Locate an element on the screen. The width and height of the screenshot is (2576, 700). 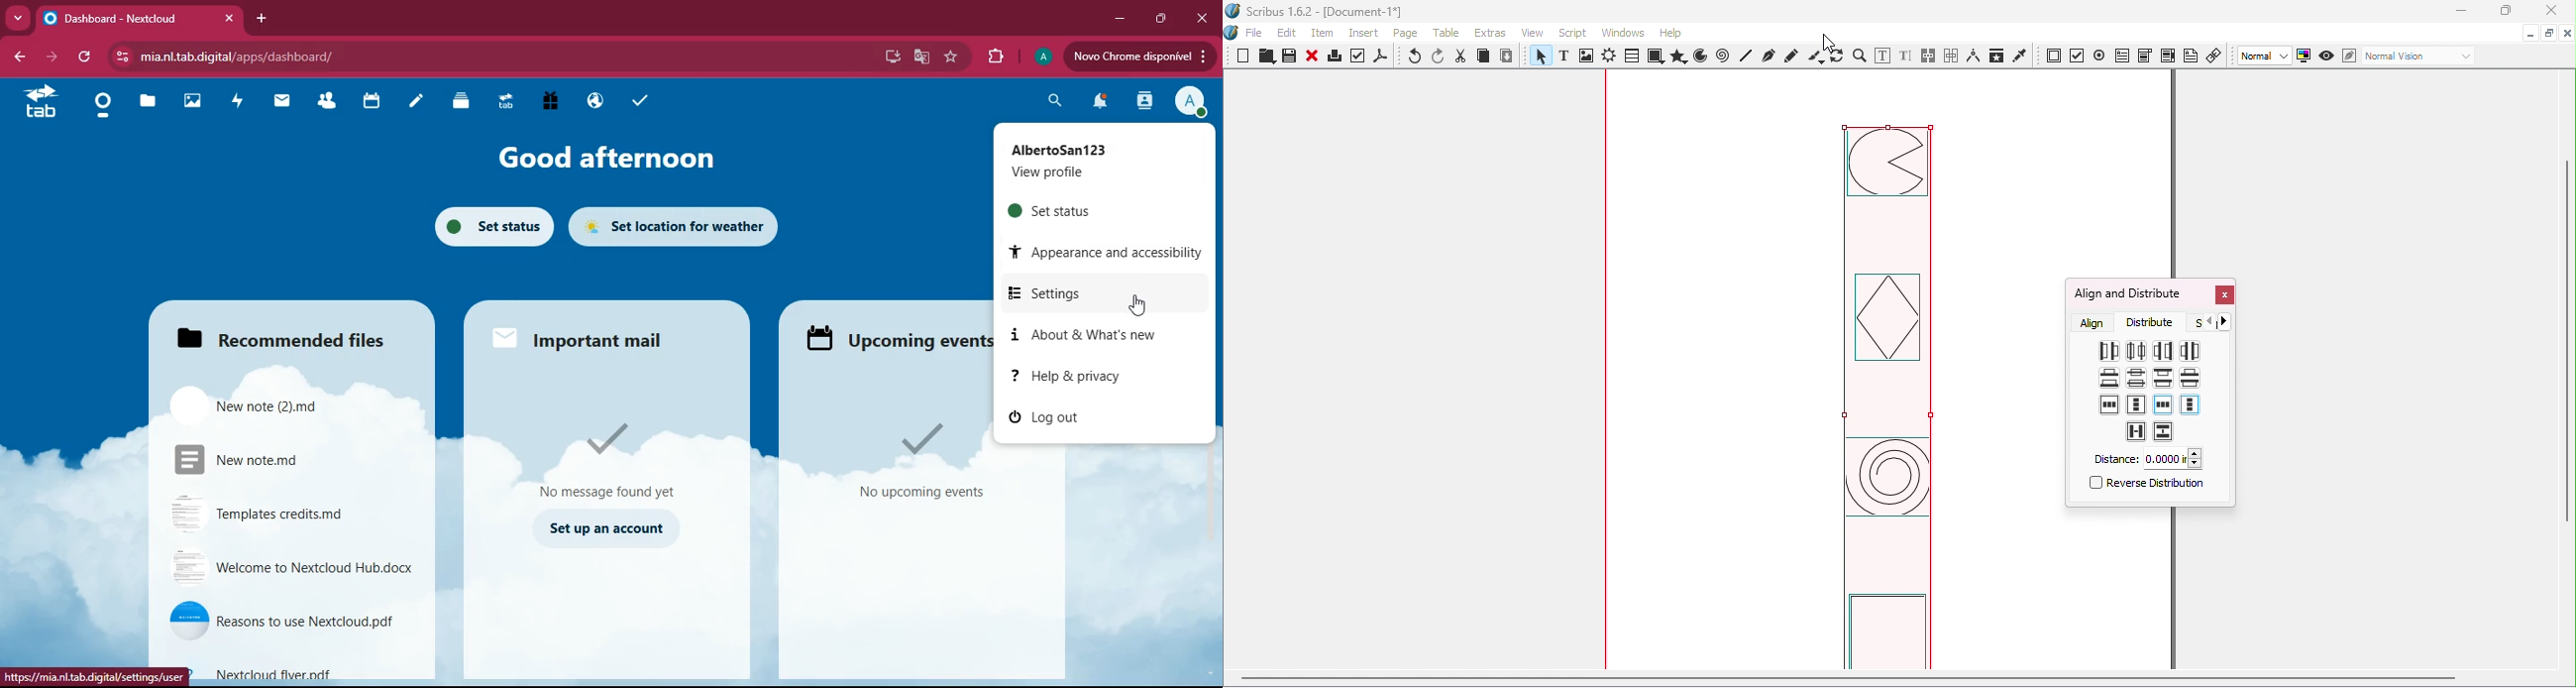
set status is located at coordinates (1061, 211).